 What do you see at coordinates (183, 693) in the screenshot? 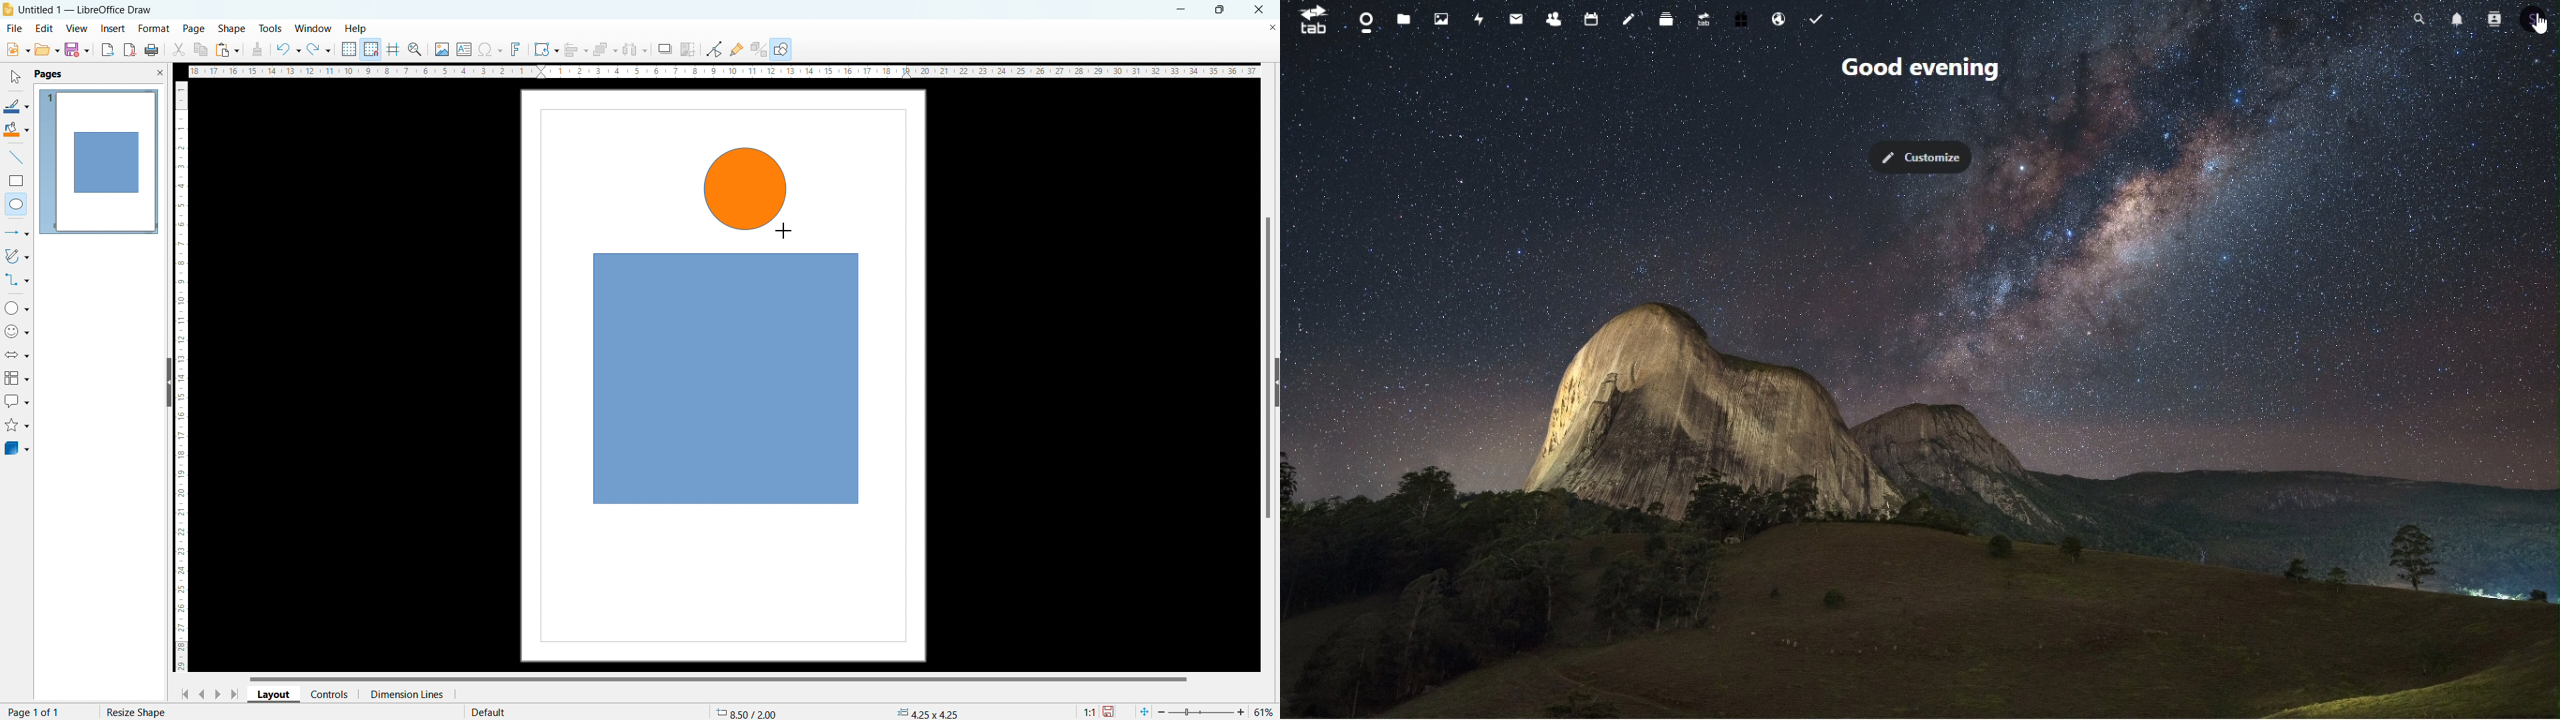
I see `go to first page` at bounding box center [183, 693].